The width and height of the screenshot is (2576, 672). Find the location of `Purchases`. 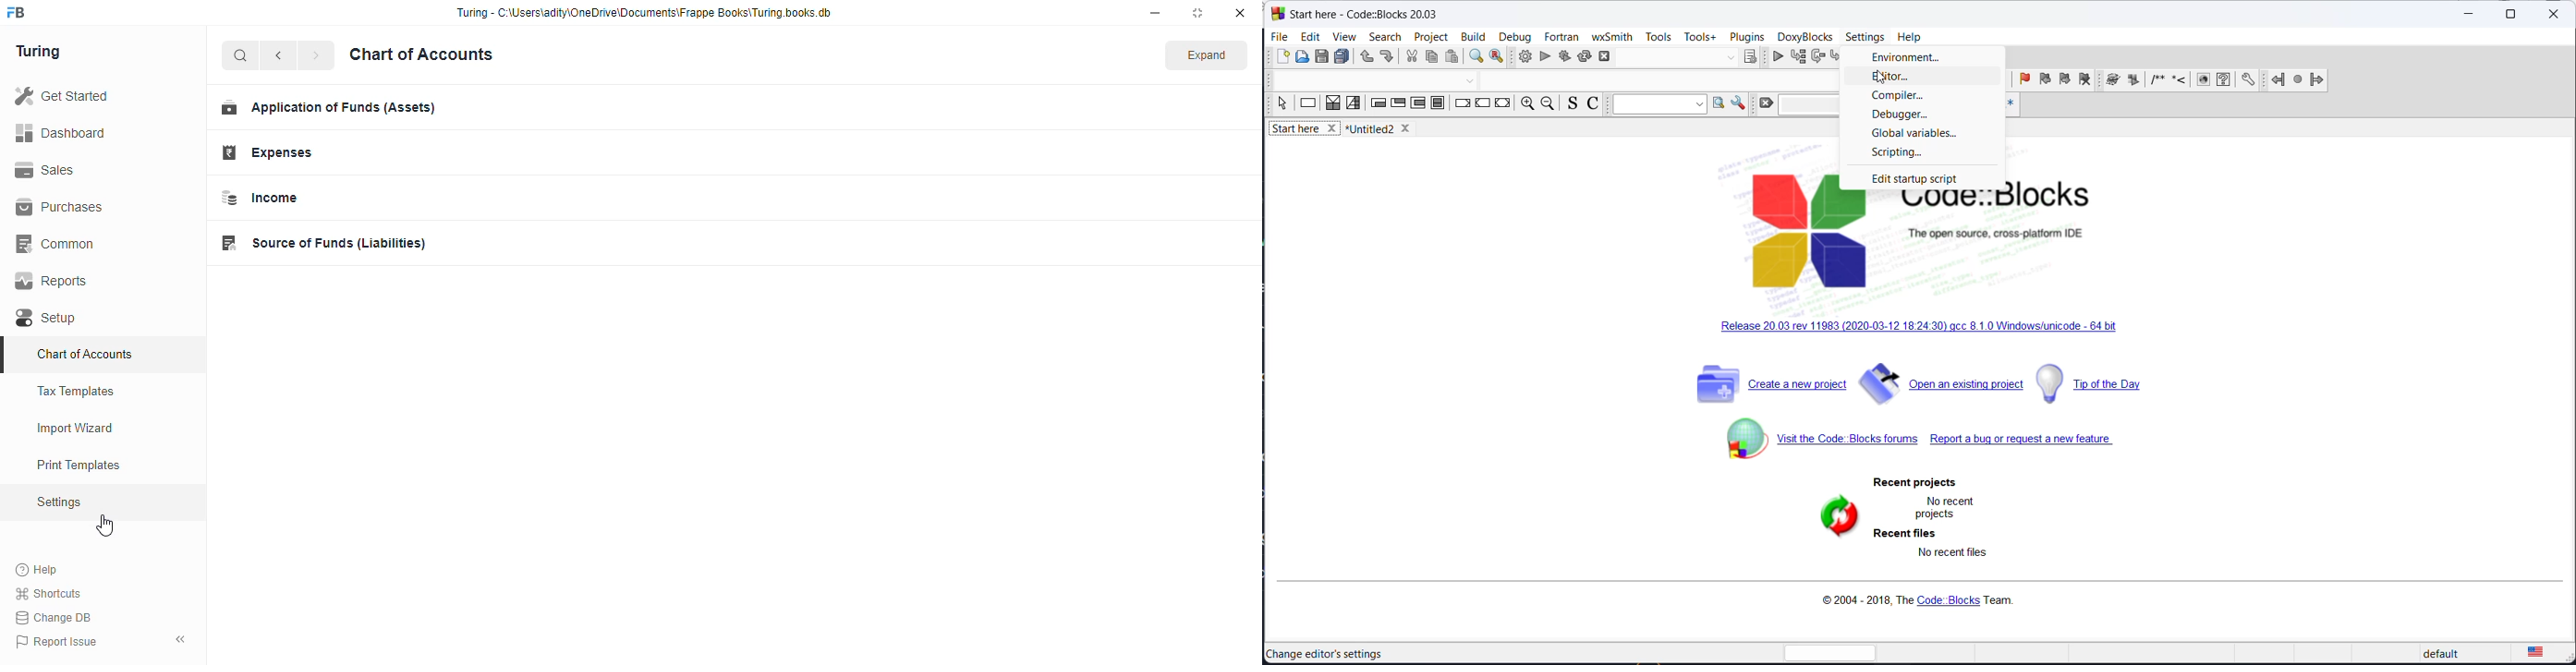

Purchases is located at coordinates (91, 206).